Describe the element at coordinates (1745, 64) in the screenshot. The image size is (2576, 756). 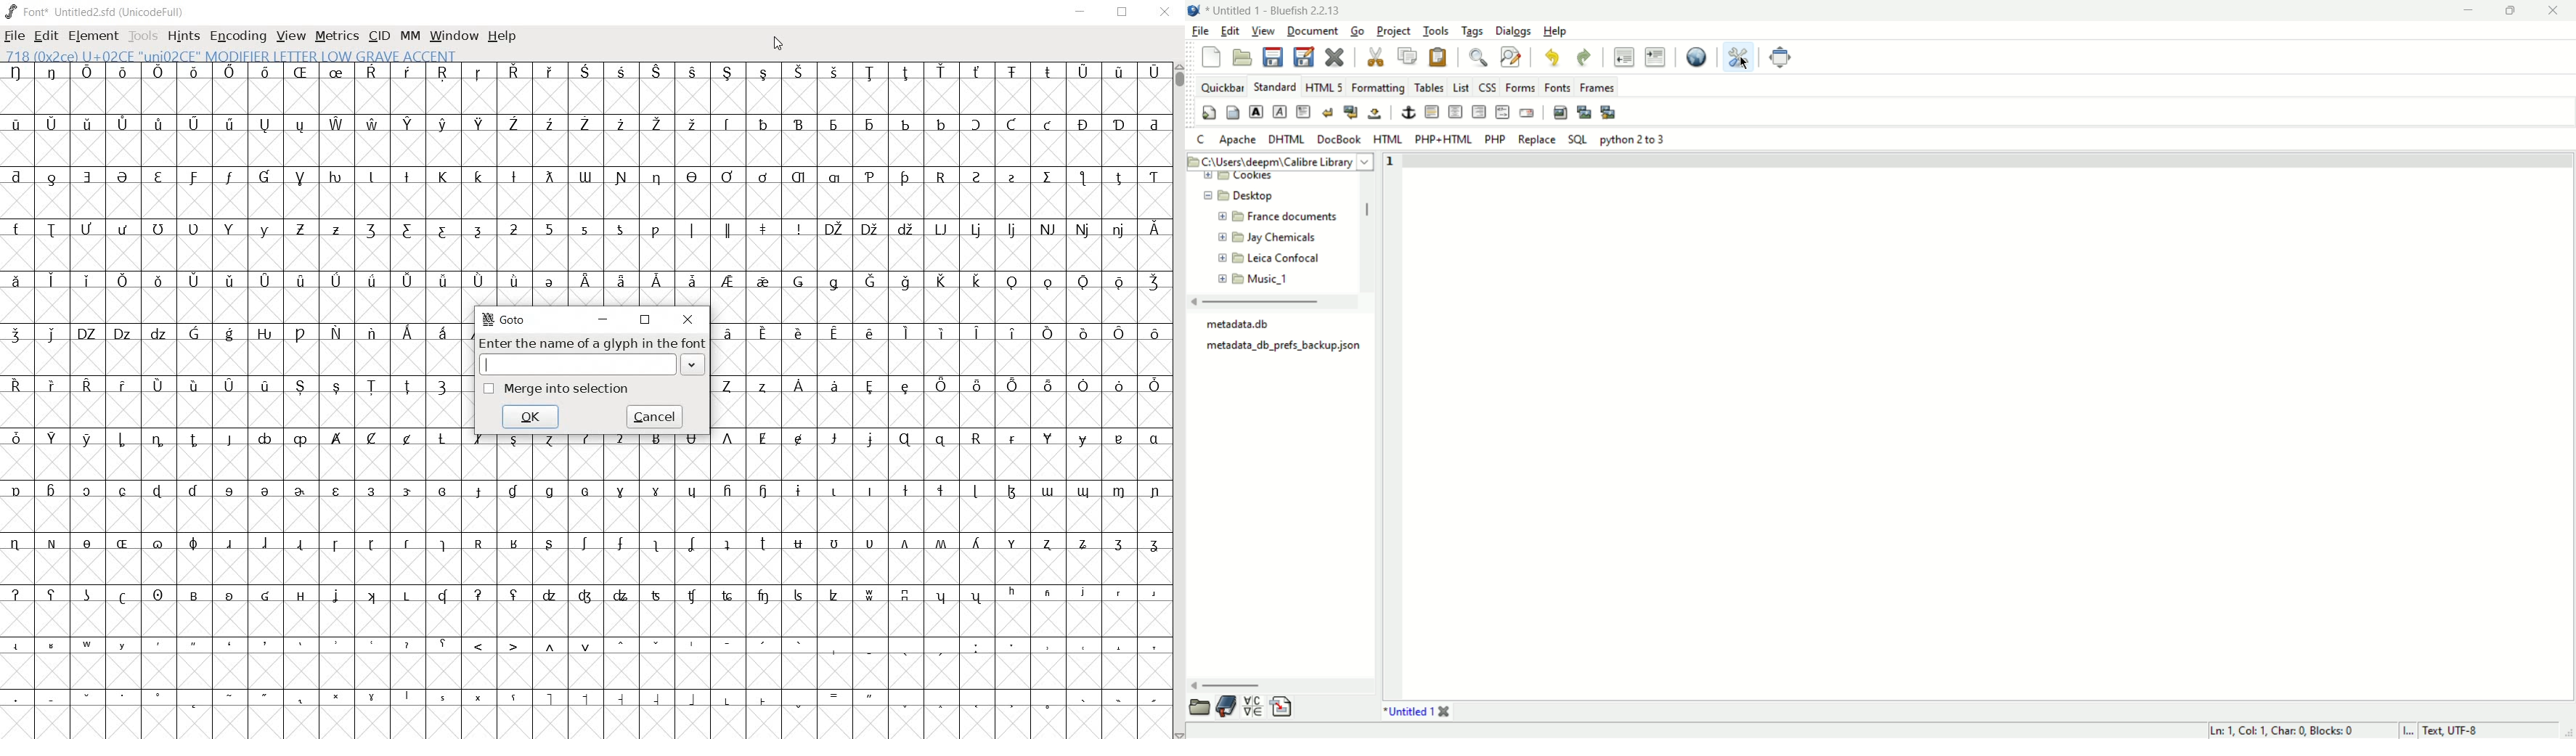
I see `cursor` at that location.